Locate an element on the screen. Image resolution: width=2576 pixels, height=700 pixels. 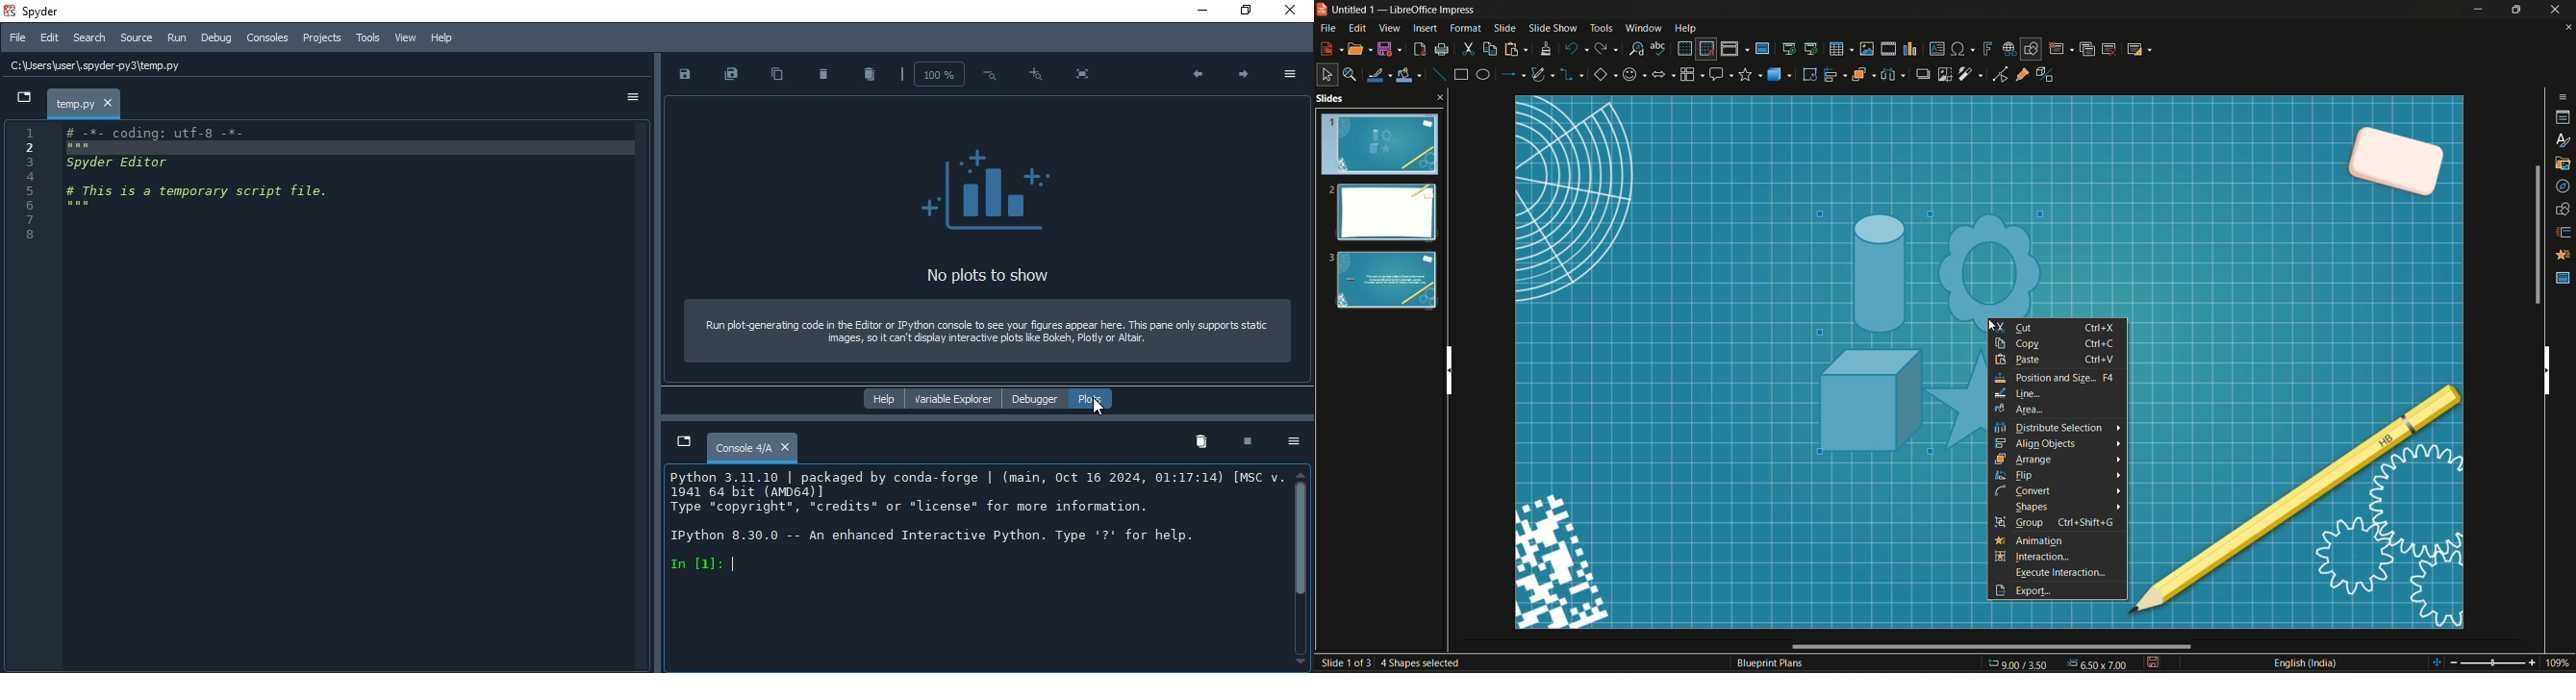
slide transition is located at coordinates (2565, 233).